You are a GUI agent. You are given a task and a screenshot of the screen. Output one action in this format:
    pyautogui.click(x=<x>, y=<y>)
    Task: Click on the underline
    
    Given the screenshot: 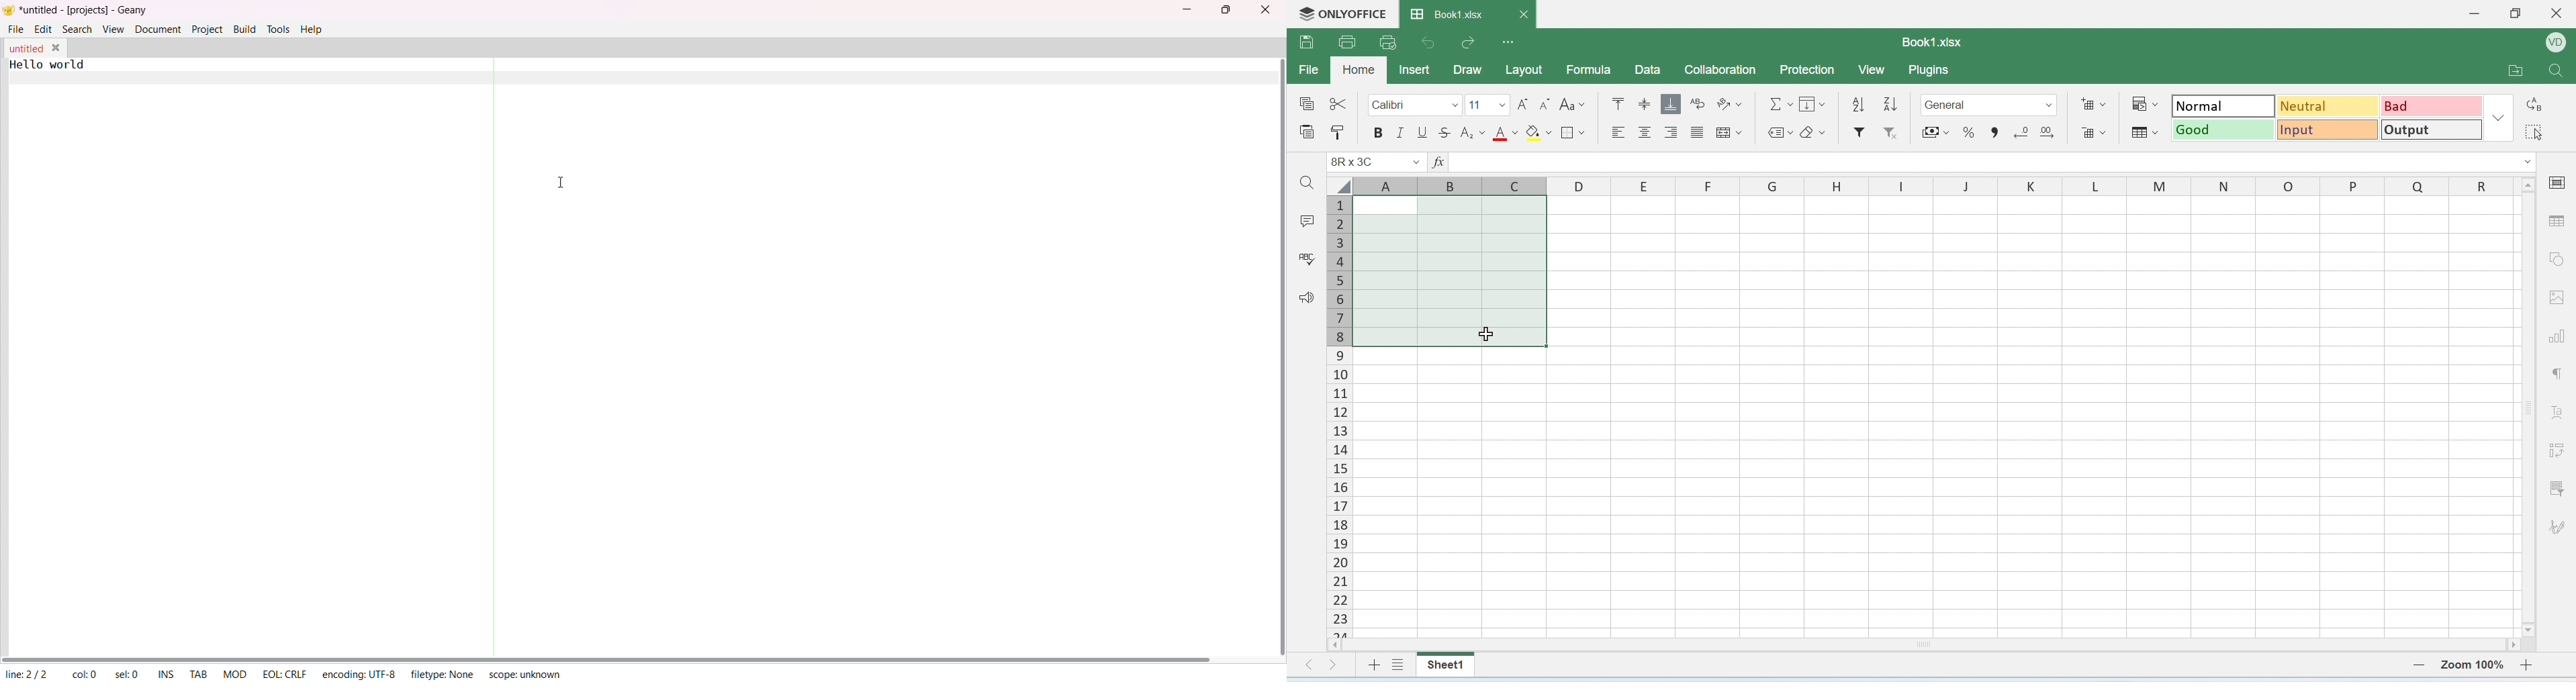 What is the action you would take?
    pyautogui.click(x=1422, y=133)
    